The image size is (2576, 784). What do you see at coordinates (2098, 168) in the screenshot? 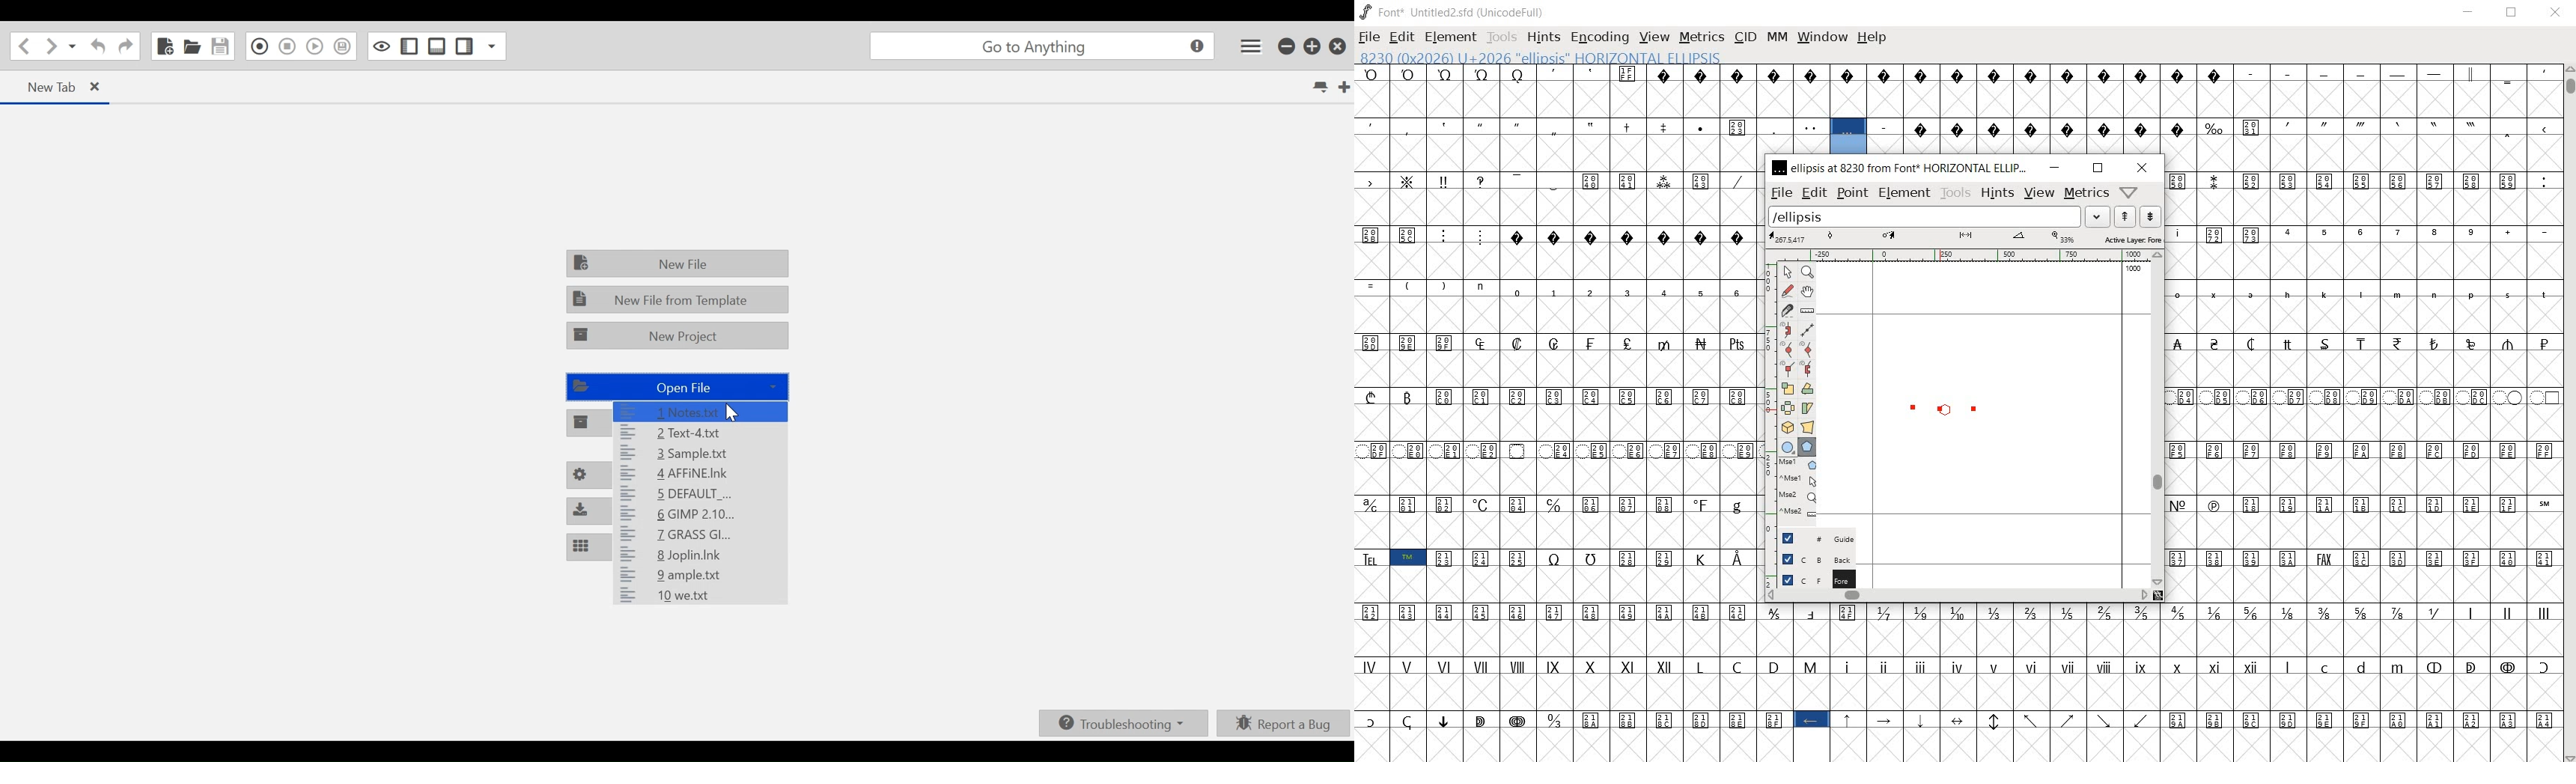
I see `restore` at bounding box center [2098, 168].